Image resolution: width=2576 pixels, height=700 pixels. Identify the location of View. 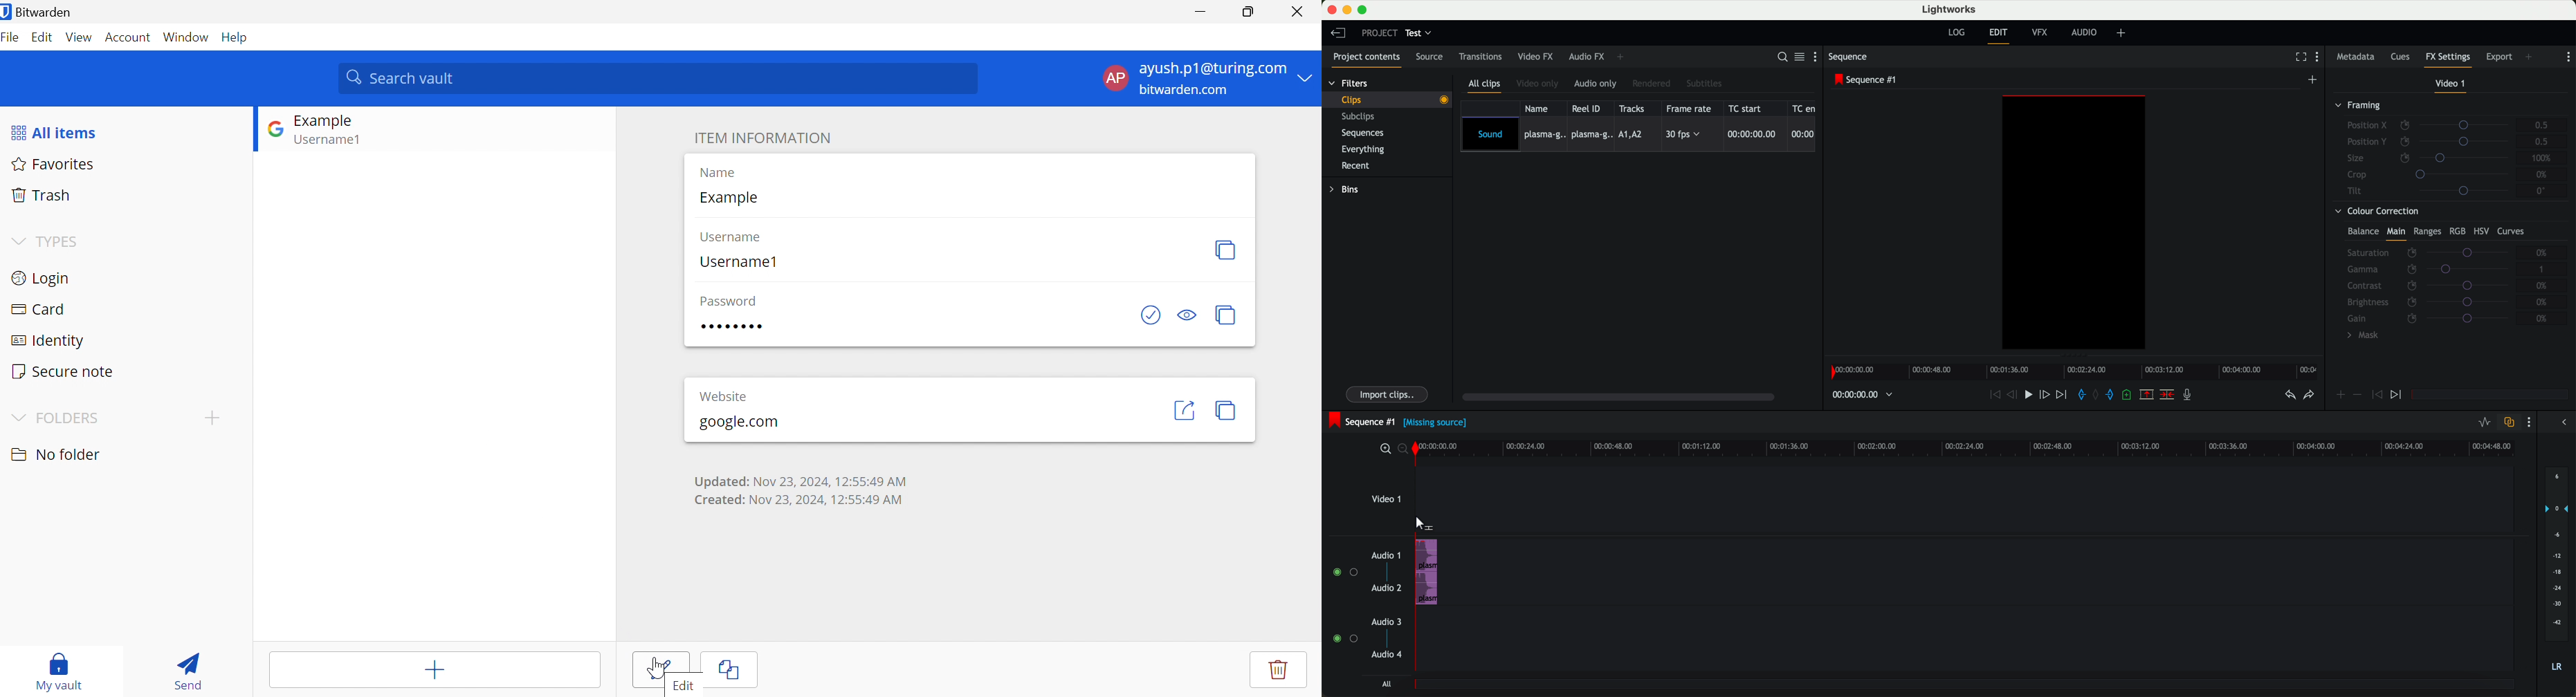
(80, 37).